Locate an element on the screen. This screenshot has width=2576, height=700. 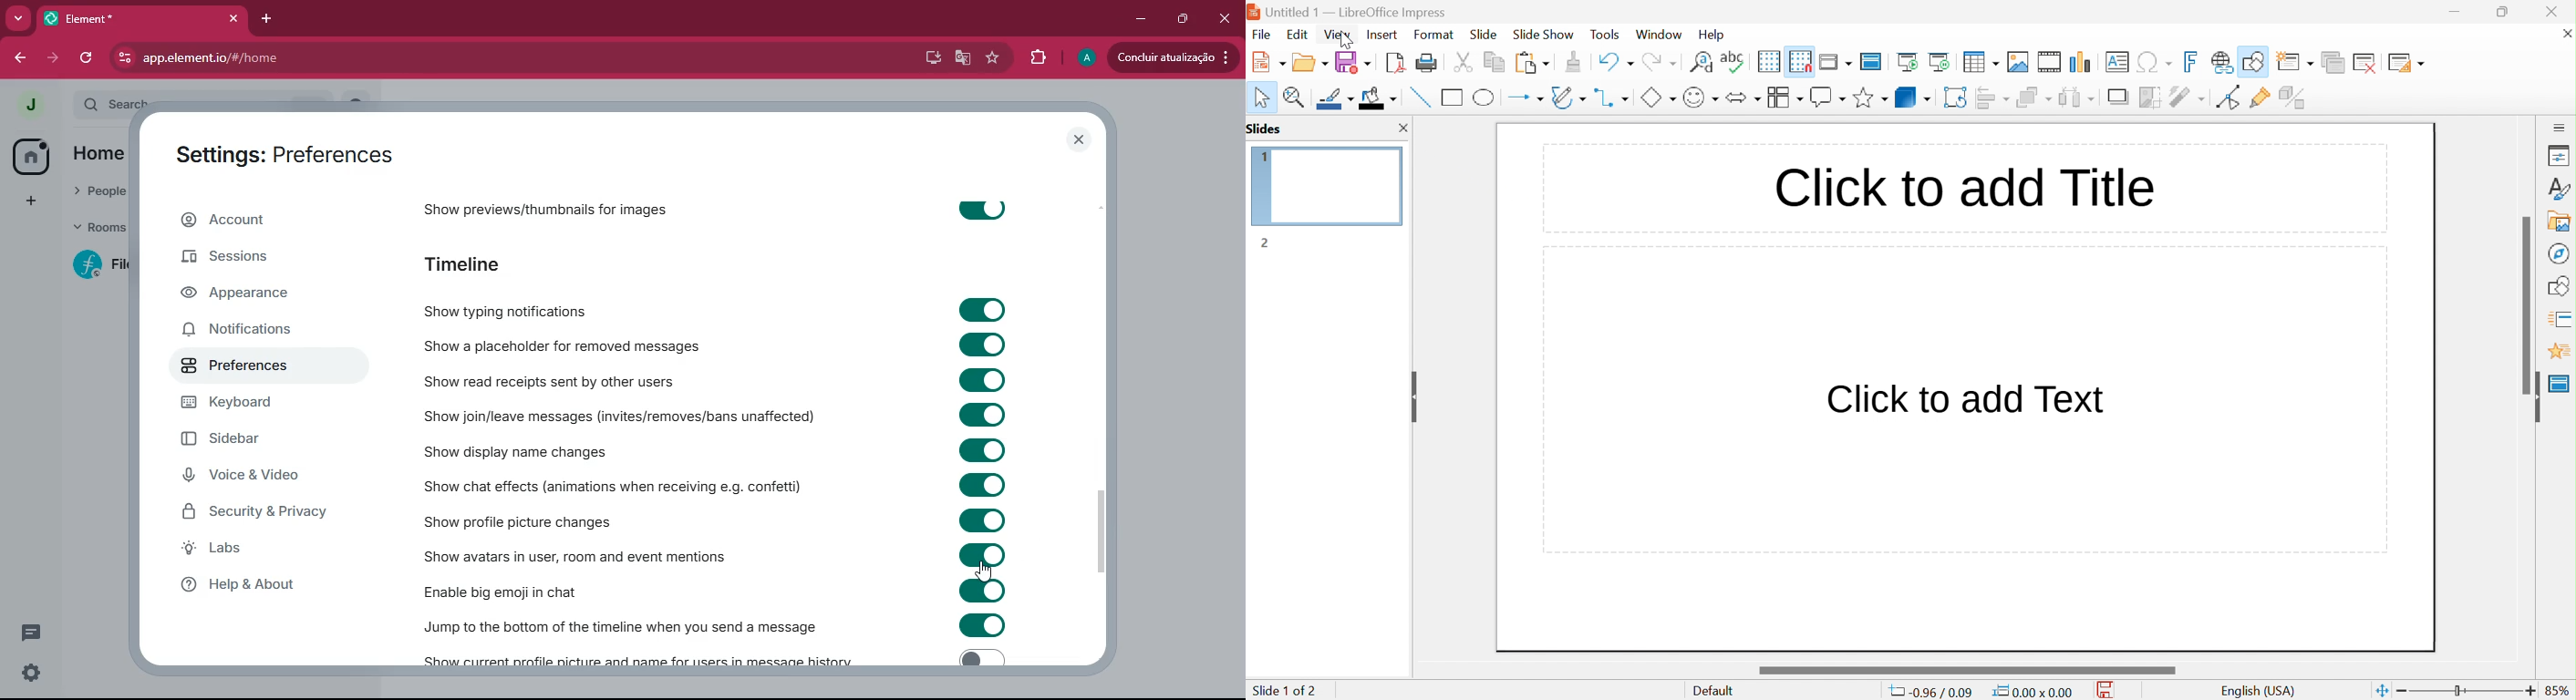
show a placeholder for removed messages is located at coordinates (559, 347).